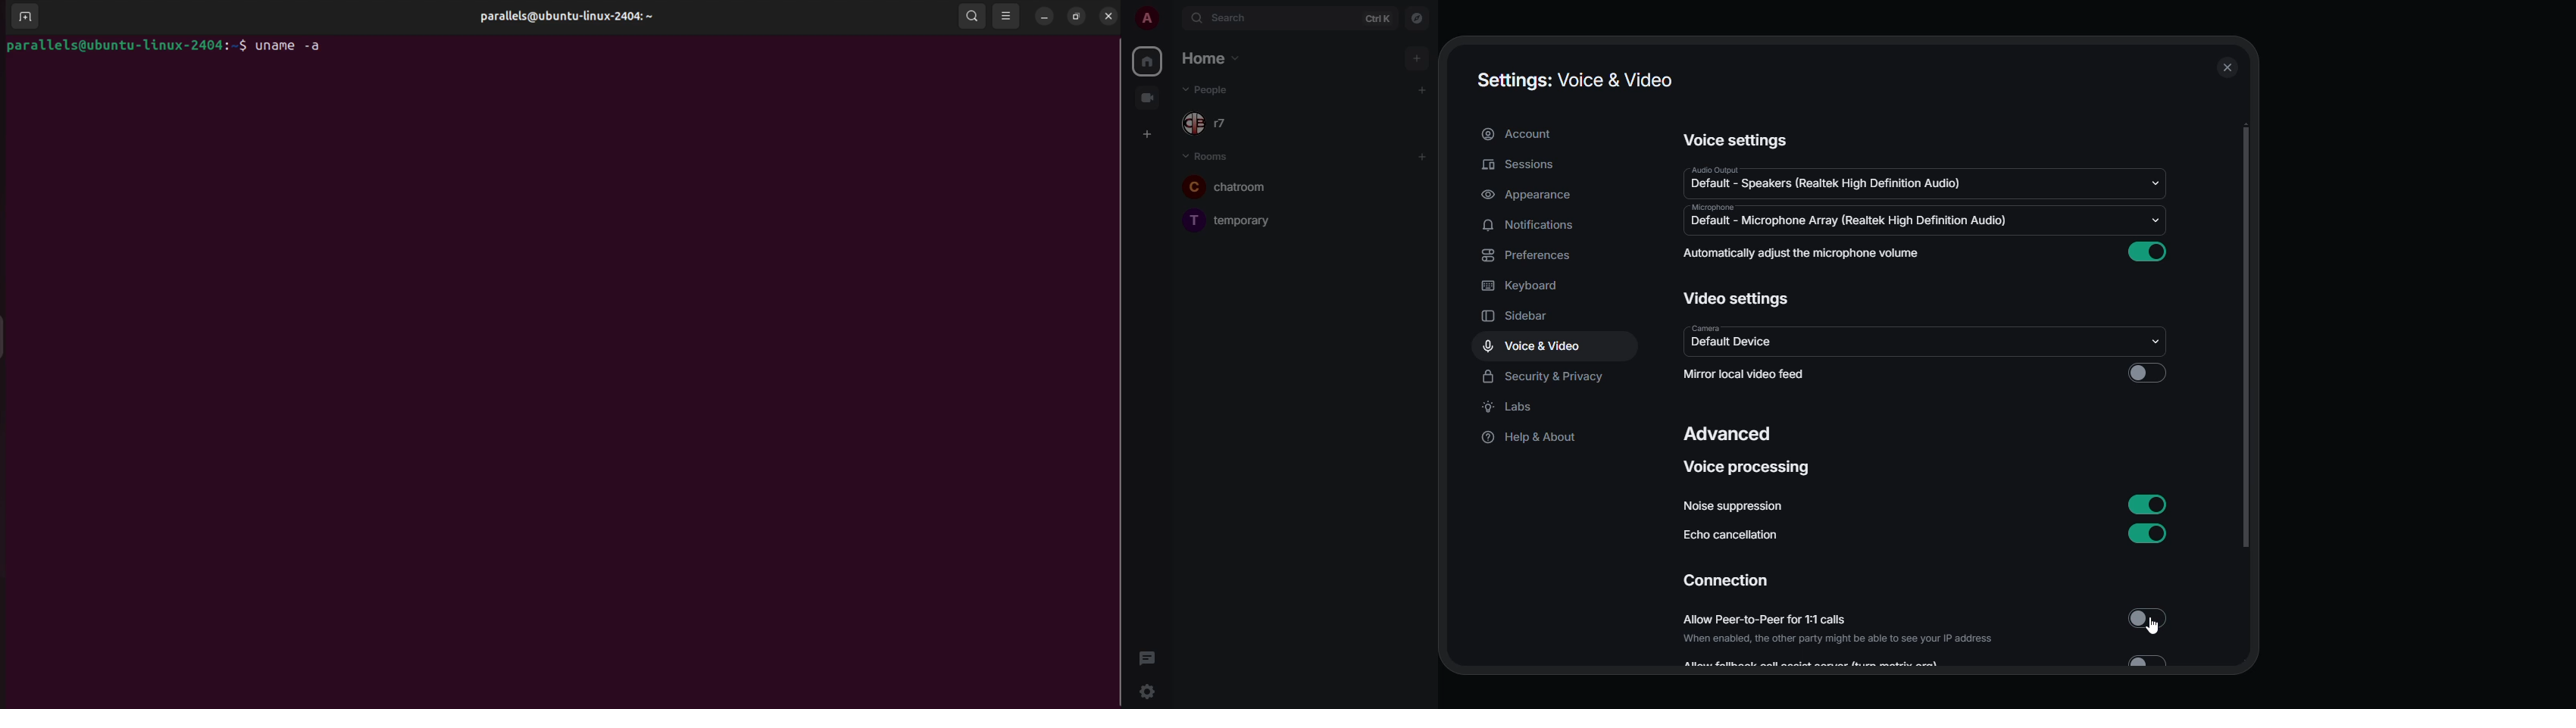 This screenshot has width=2576, height=728. What do you see at coordinates (1418, 58) in the screenshot?
I see `add` at bounding box center [1418, 58].